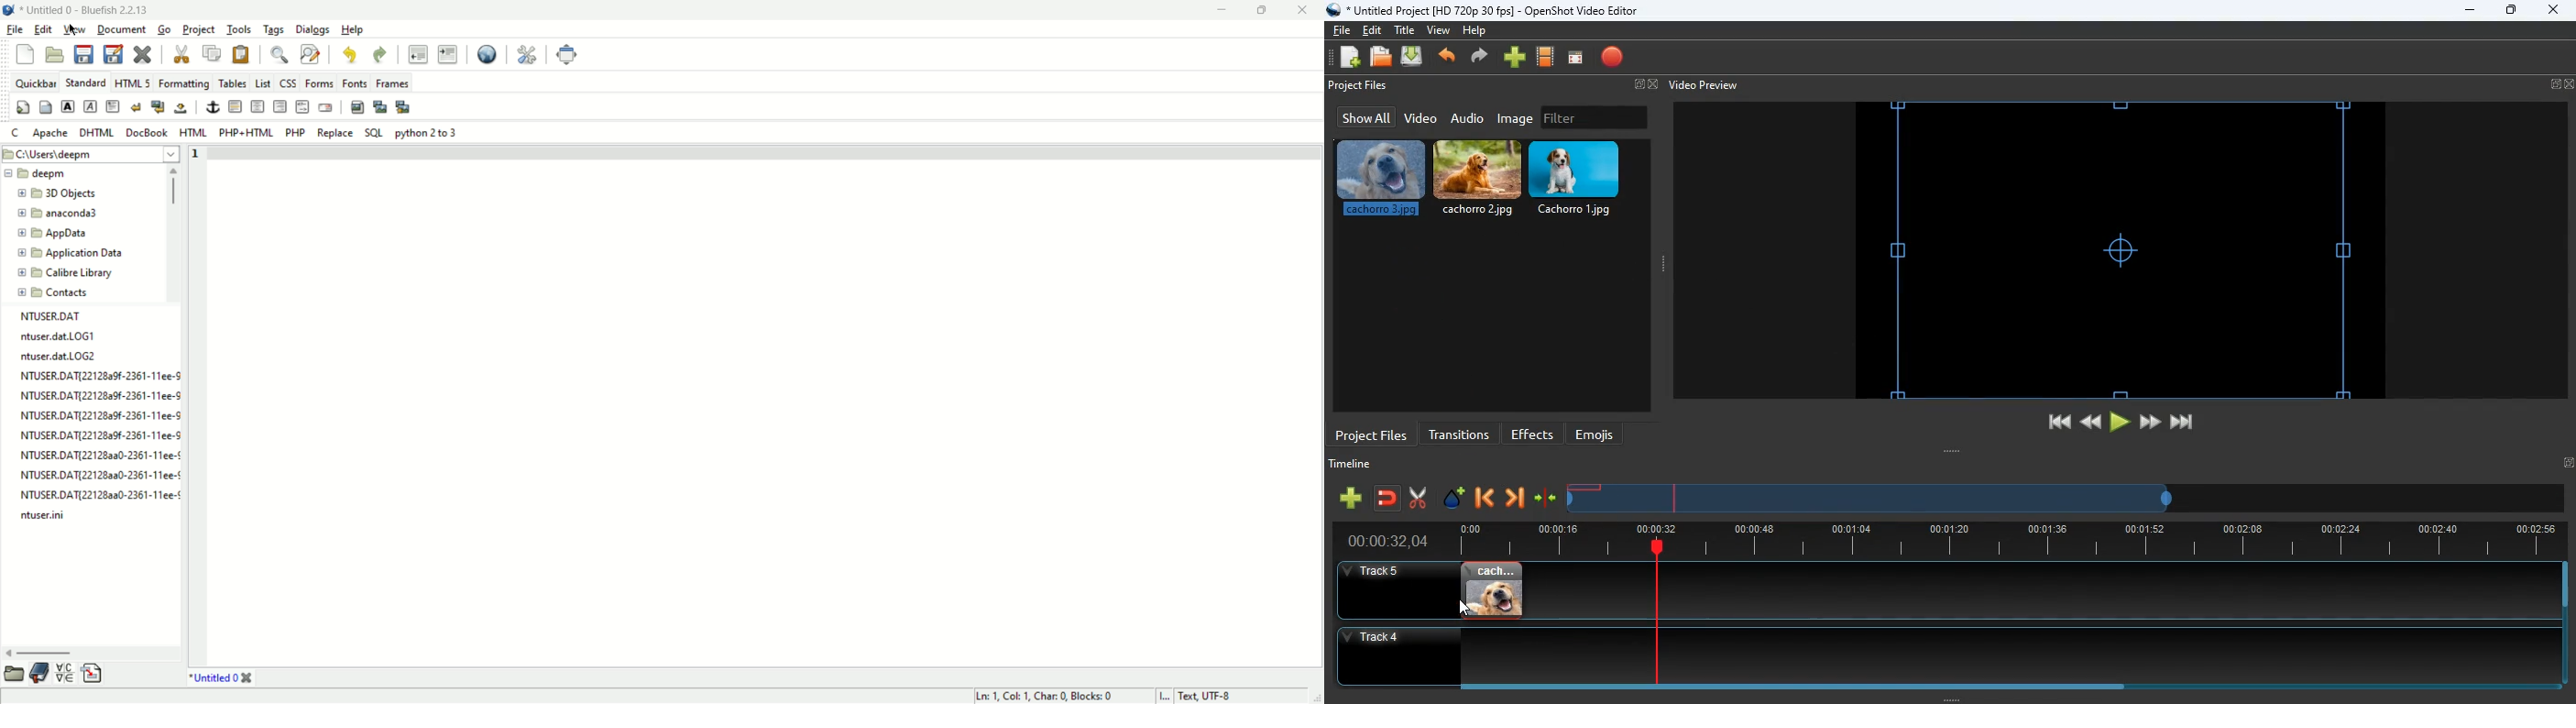  What do you see at coordinates (326, 107) in the screenshot?
I see `email` at bounding box center [326, 107].